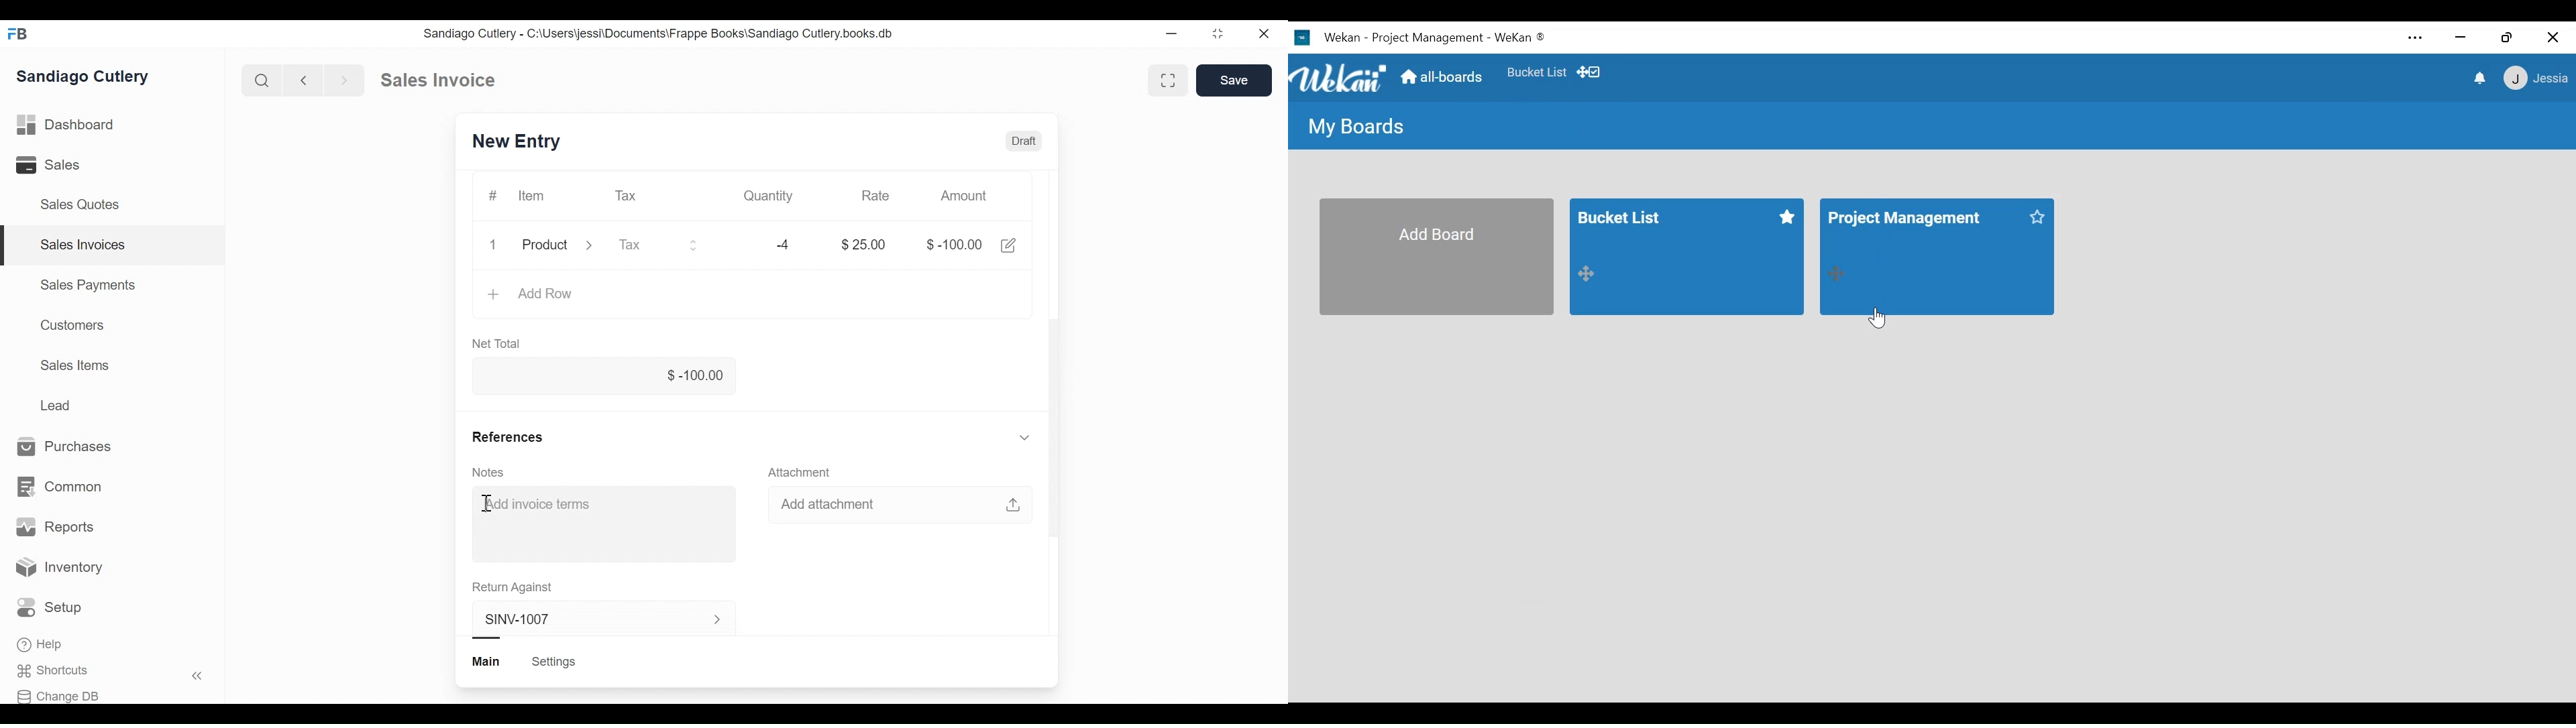  I want to click on Edit, so click(1008, 245).